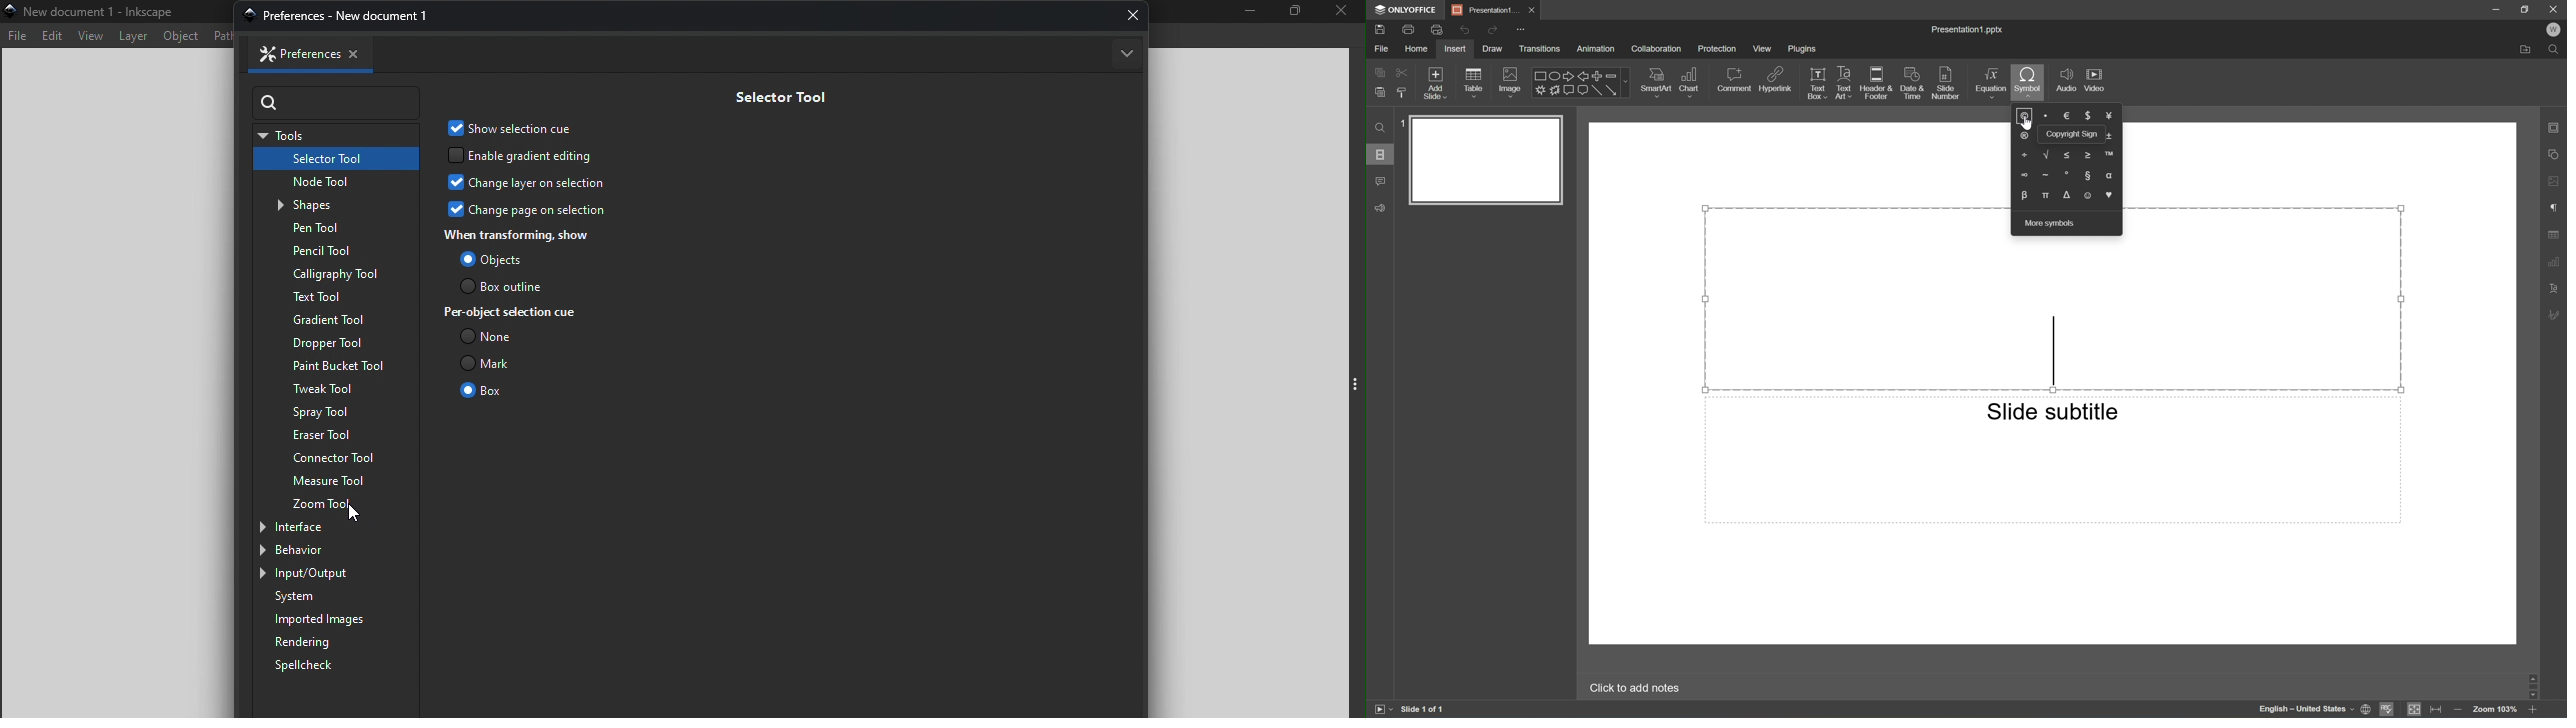  What do you see at coordinates (2555, 263) in the screenshot?
I see `Chart settings` at bounding box center [2555, 263].